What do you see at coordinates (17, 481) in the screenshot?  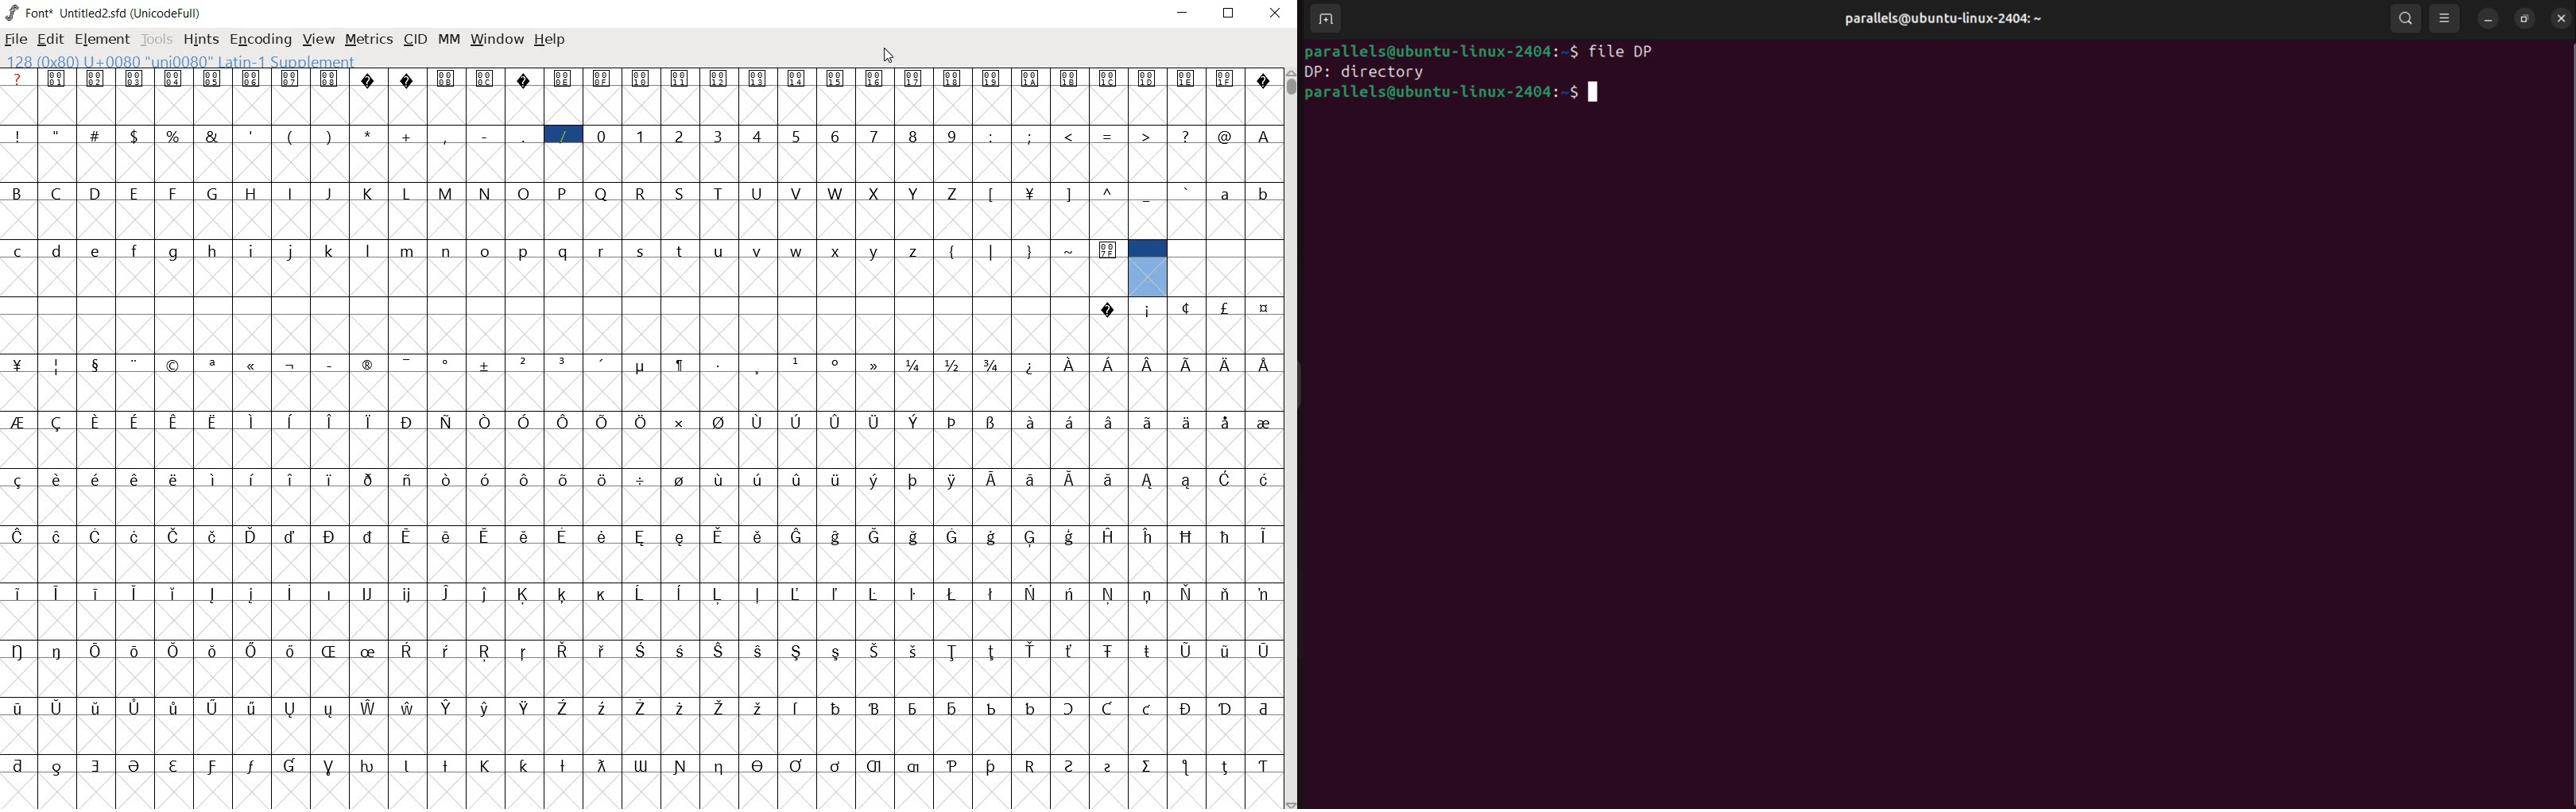 I see `Symbol` at bounding box center [17, 481].